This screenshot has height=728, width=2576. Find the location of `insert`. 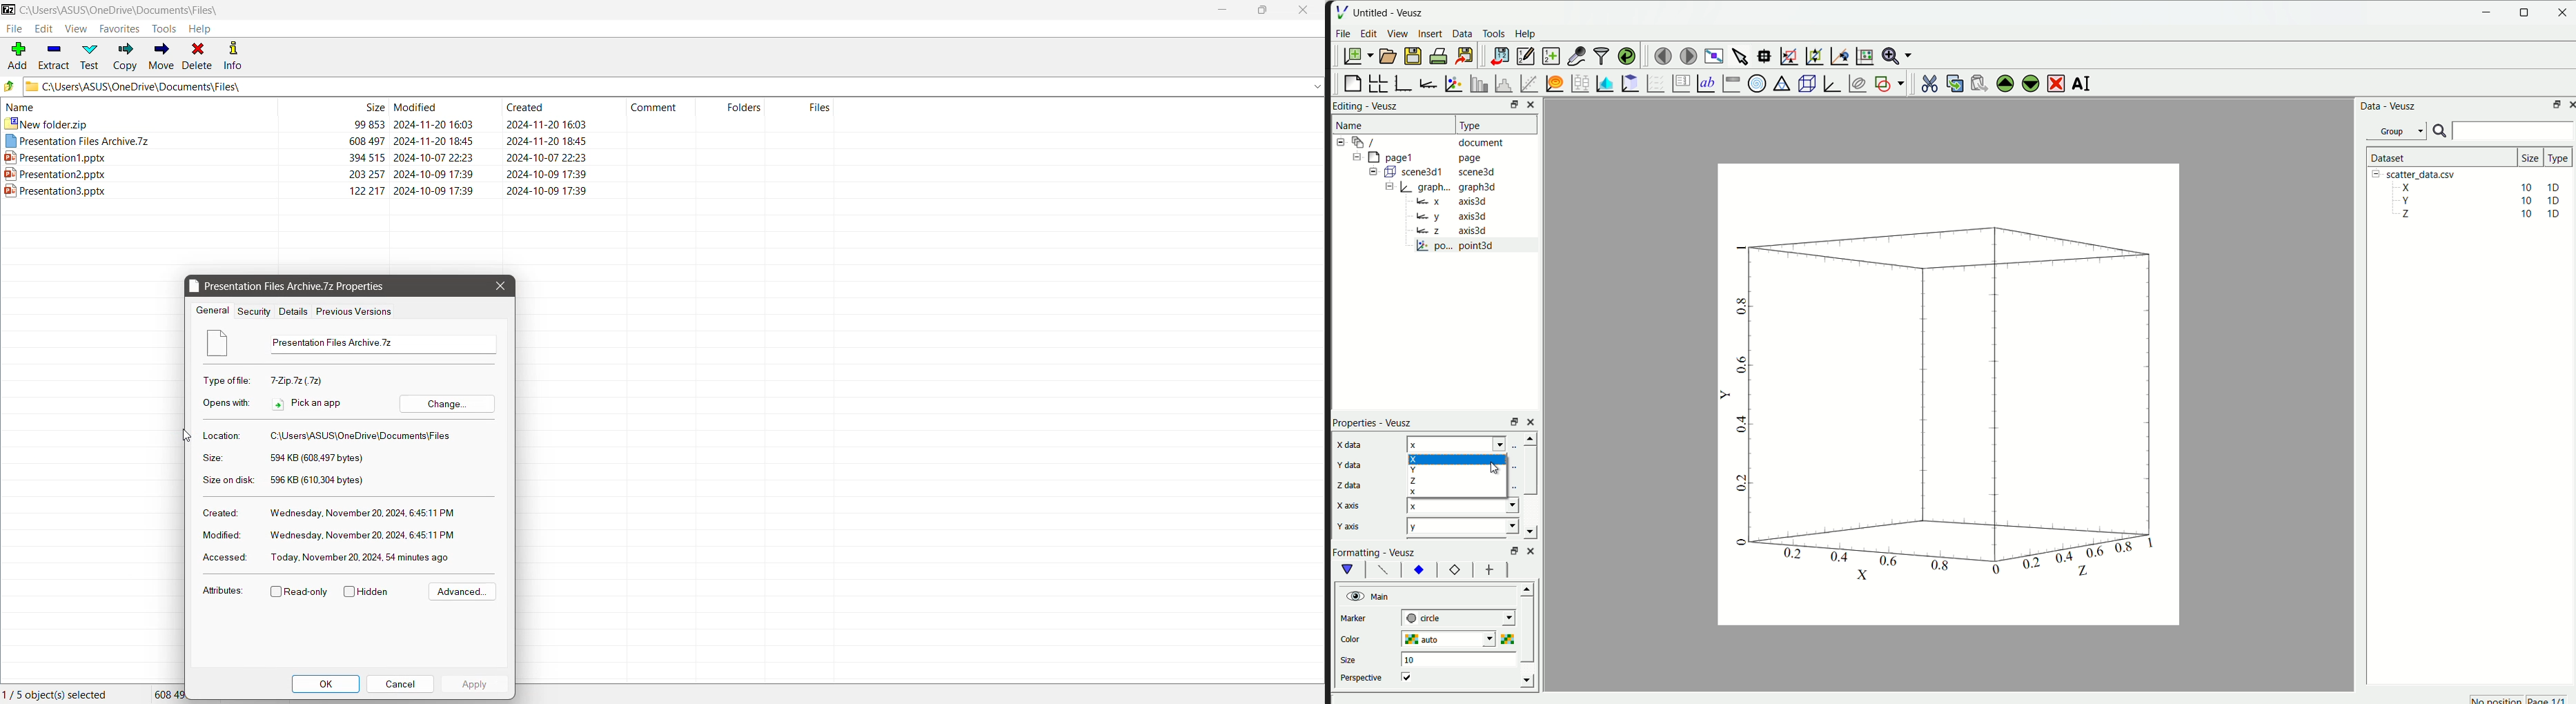

insert is located at coordinates (1430, 35).